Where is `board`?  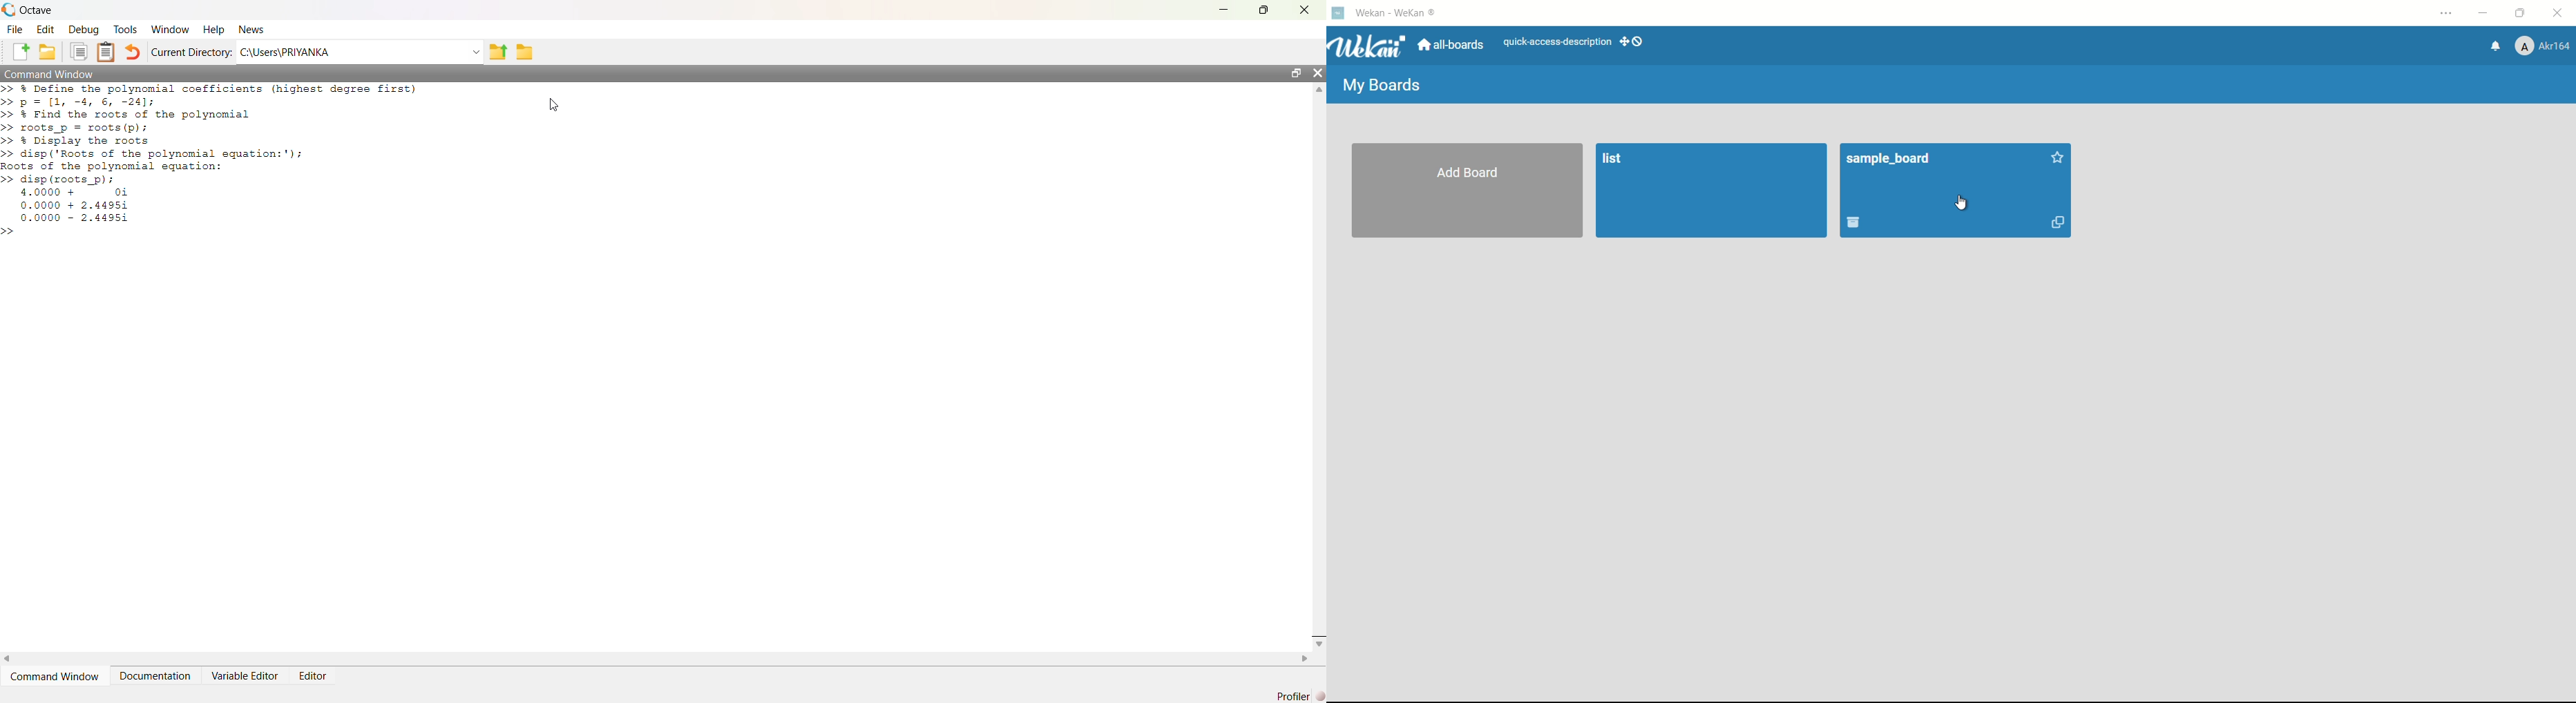 board is located at coordinates (1612, 159).